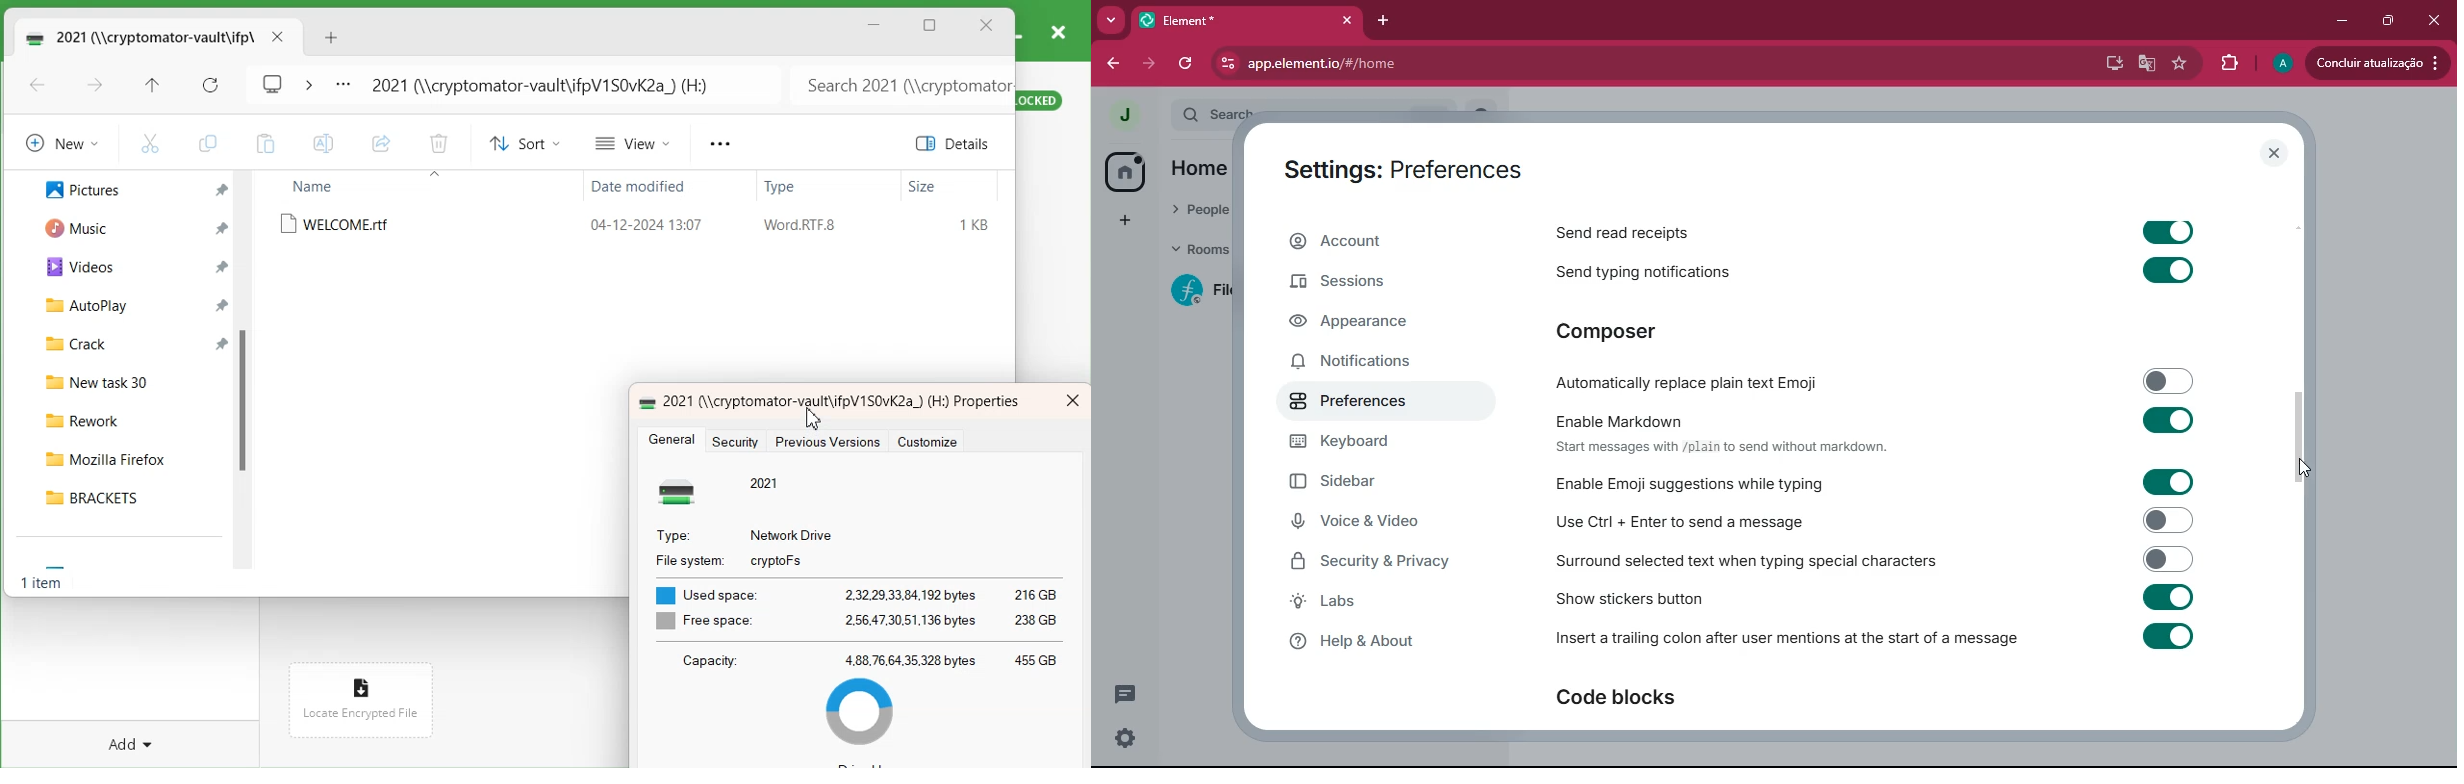 Image resolution: width=2464 pixels, height=784 pixels. What do you see at coordinates (2177, 64) in the screenshot?
I see `favourite` at bounding box center [2177, 64].